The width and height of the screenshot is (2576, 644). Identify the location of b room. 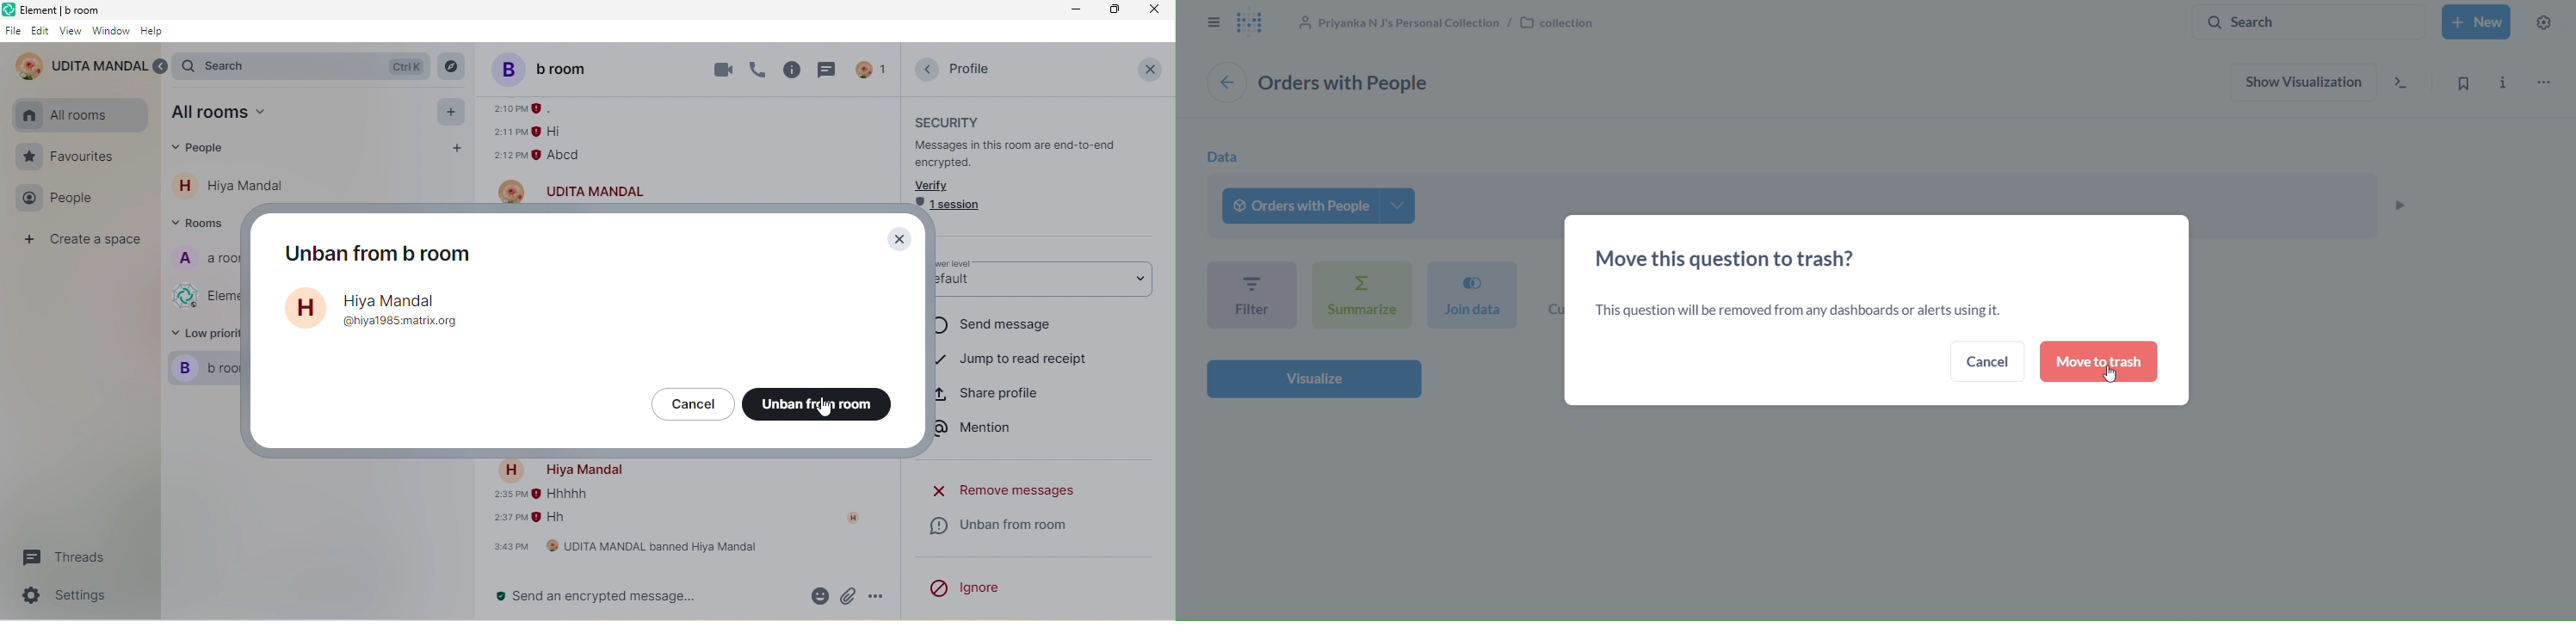
(207, 366).